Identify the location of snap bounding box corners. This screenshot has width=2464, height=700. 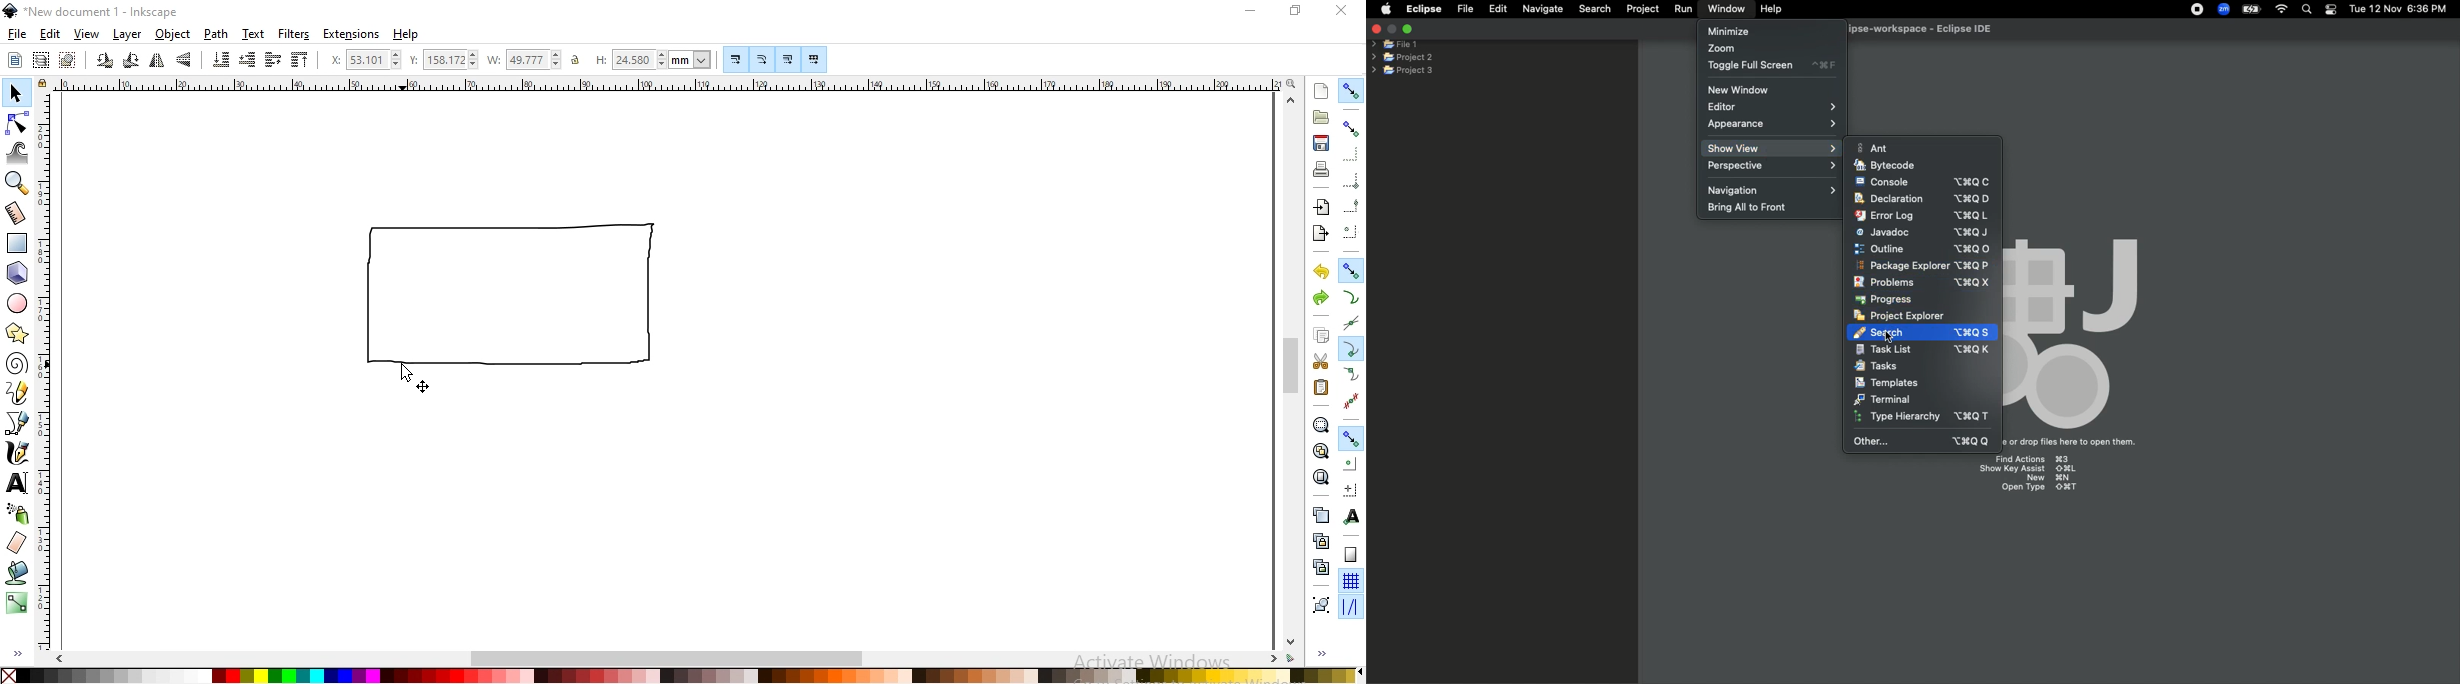
(1353, 181).